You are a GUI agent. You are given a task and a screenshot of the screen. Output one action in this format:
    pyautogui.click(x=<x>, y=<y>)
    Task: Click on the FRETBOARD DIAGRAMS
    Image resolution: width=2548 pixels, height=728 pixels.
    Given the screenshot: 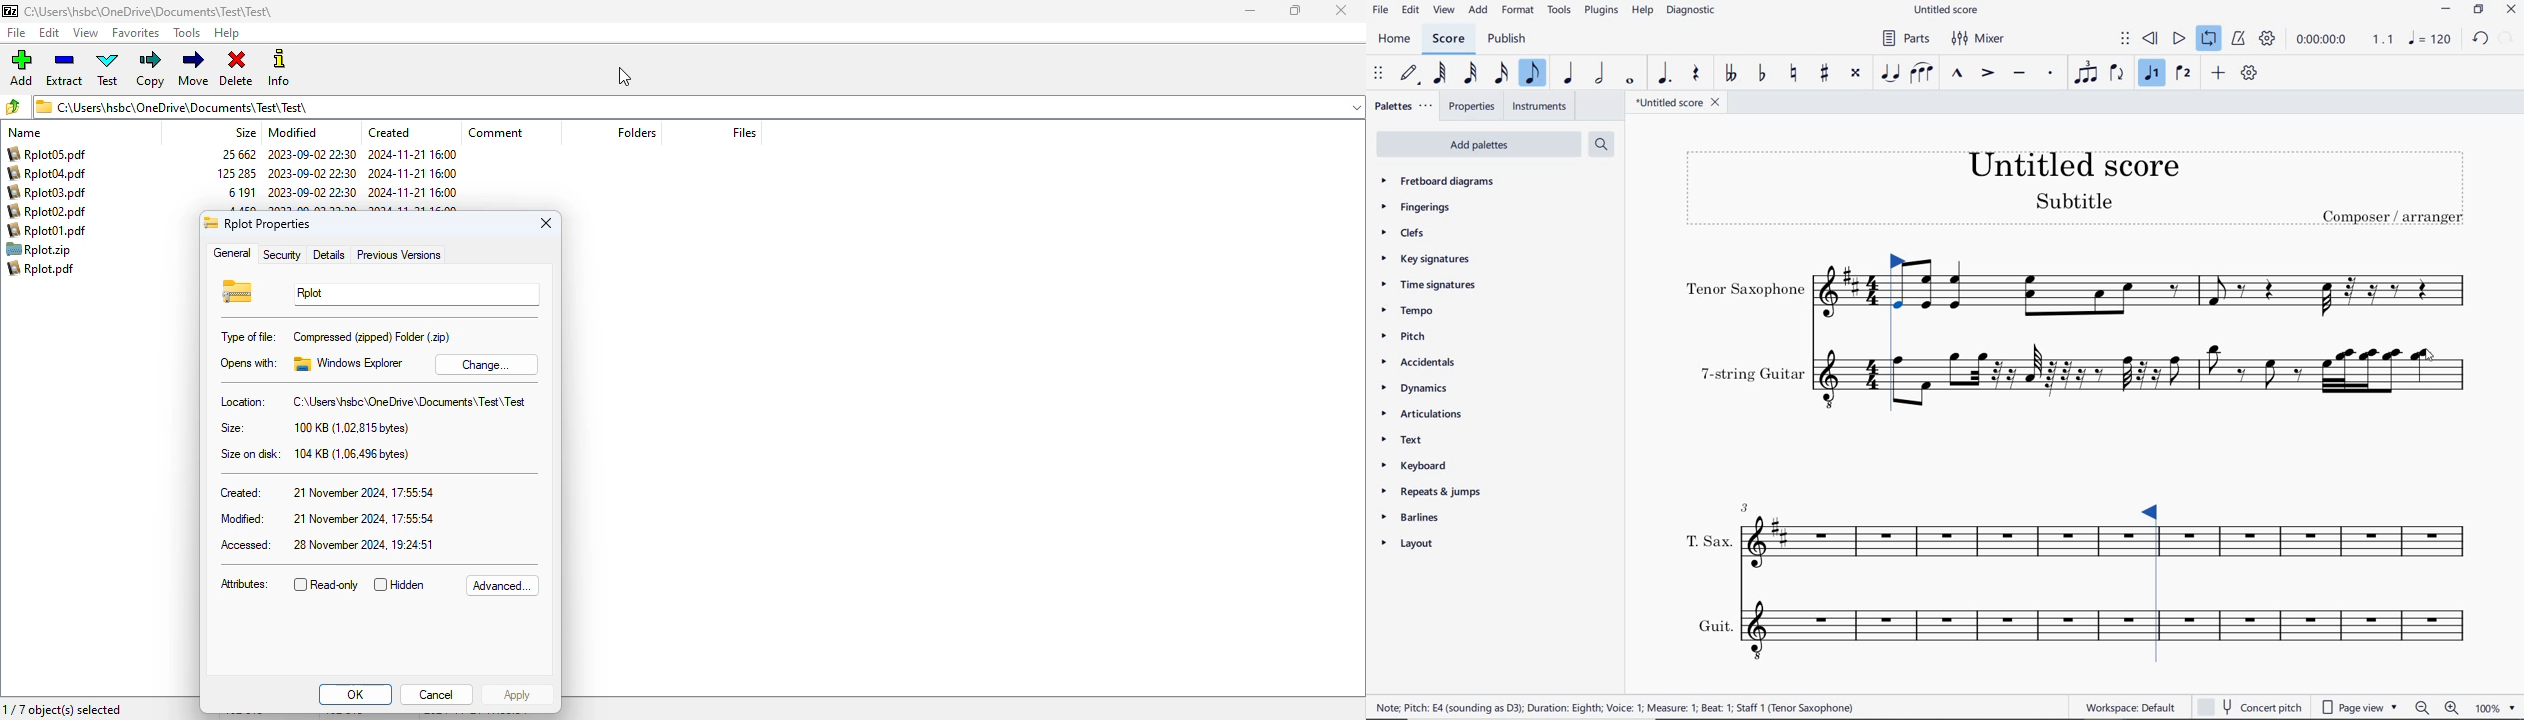 What is the action you would take?
    pyautogui.click(x=1439, y=181)
    